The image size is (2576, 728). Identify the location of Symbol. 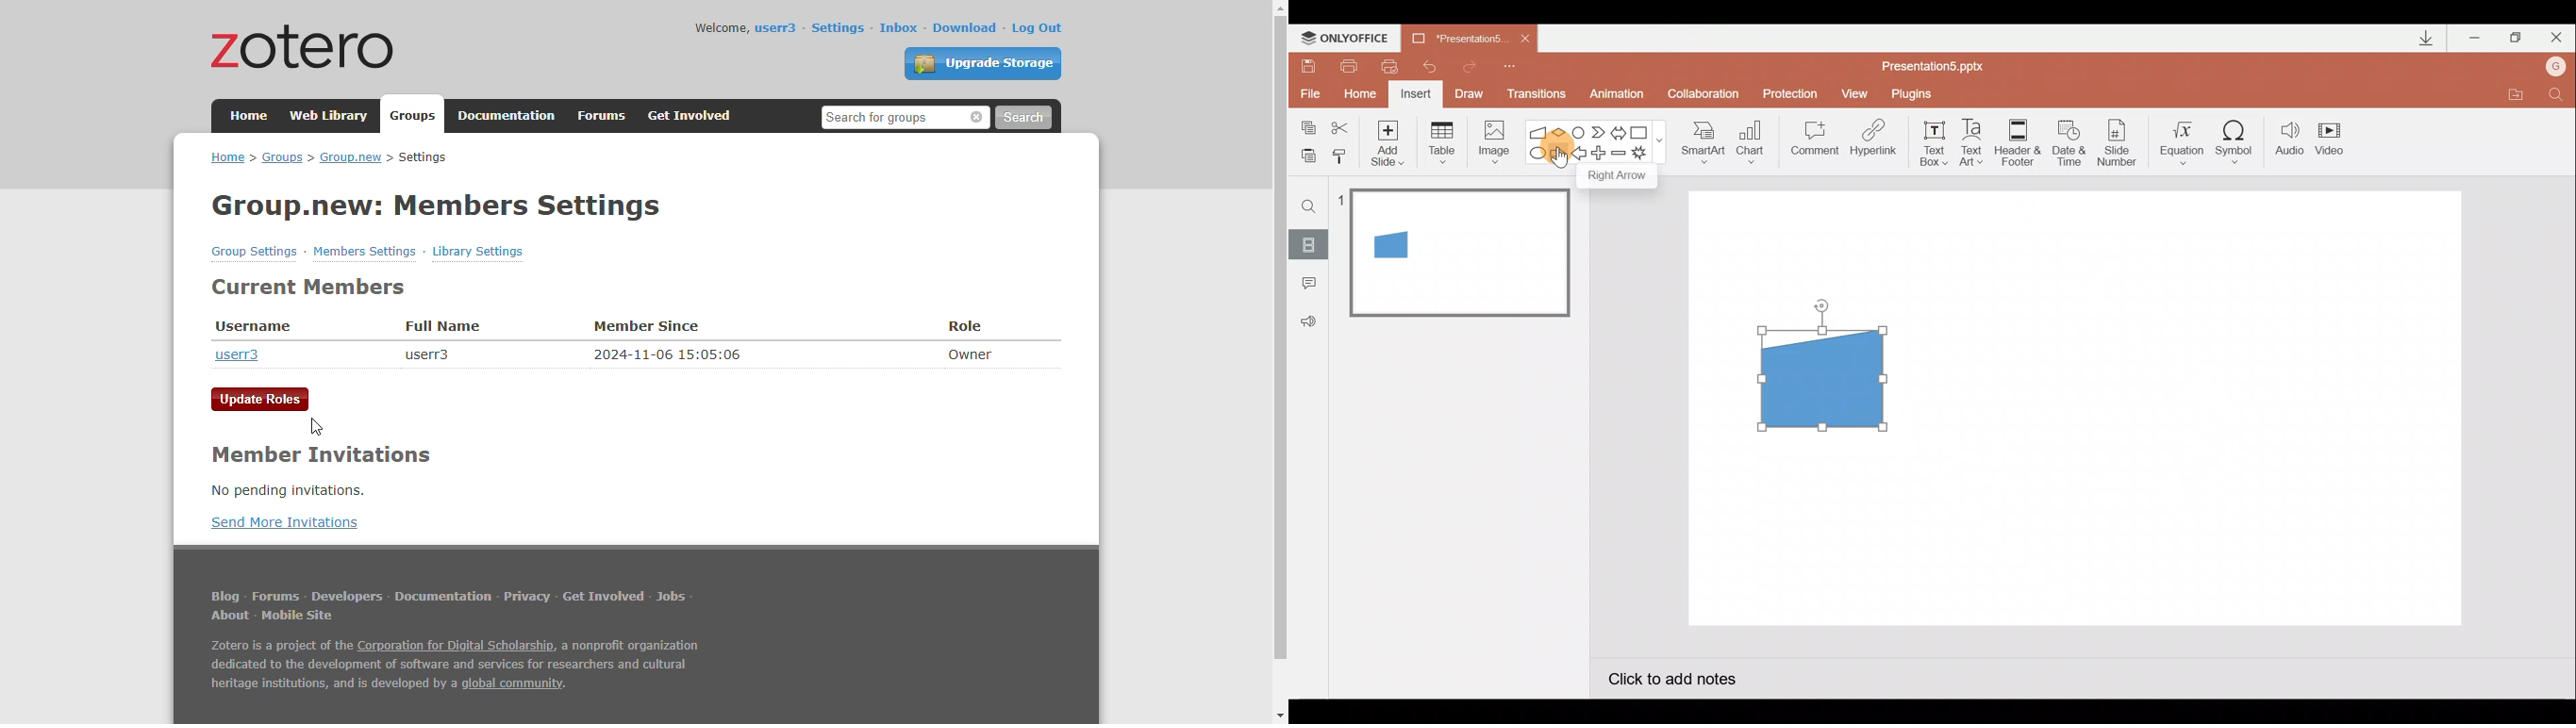
(2240, 141).